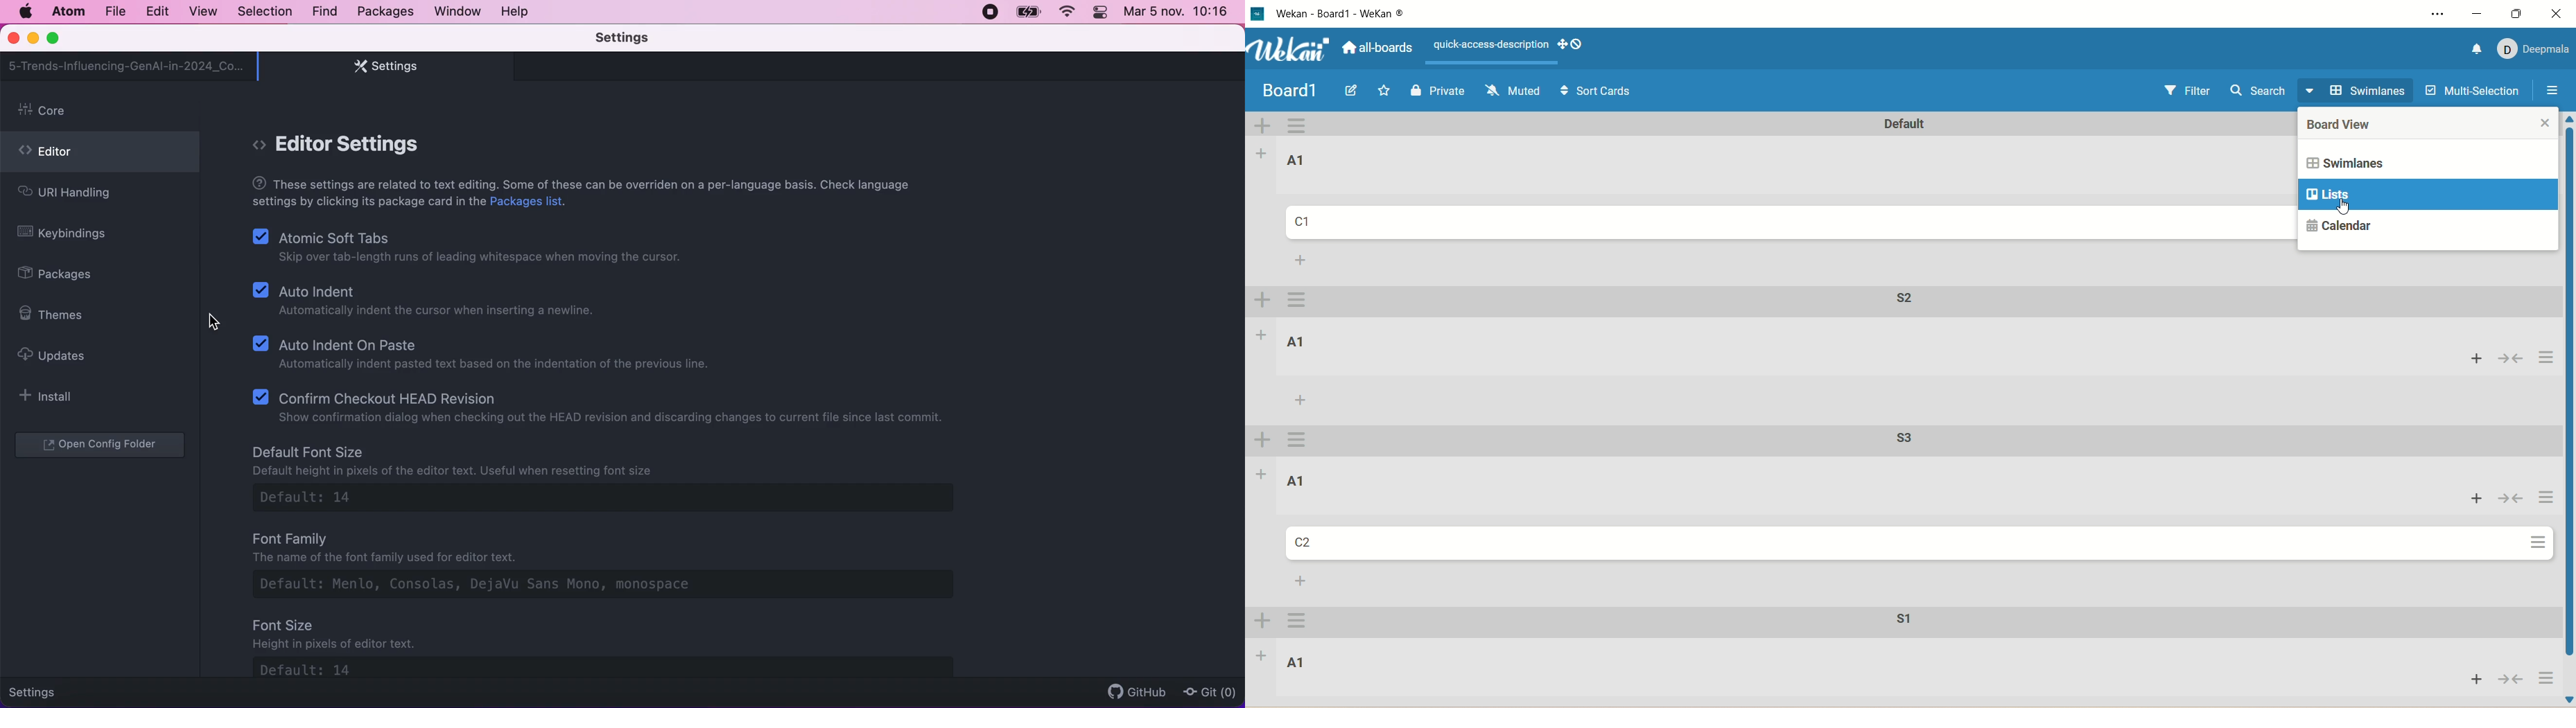  What do you see at coordinates (1576, 44) in the screenshot?
I see `show-desktop-drag-handles` at bounding box center [1576, 44].